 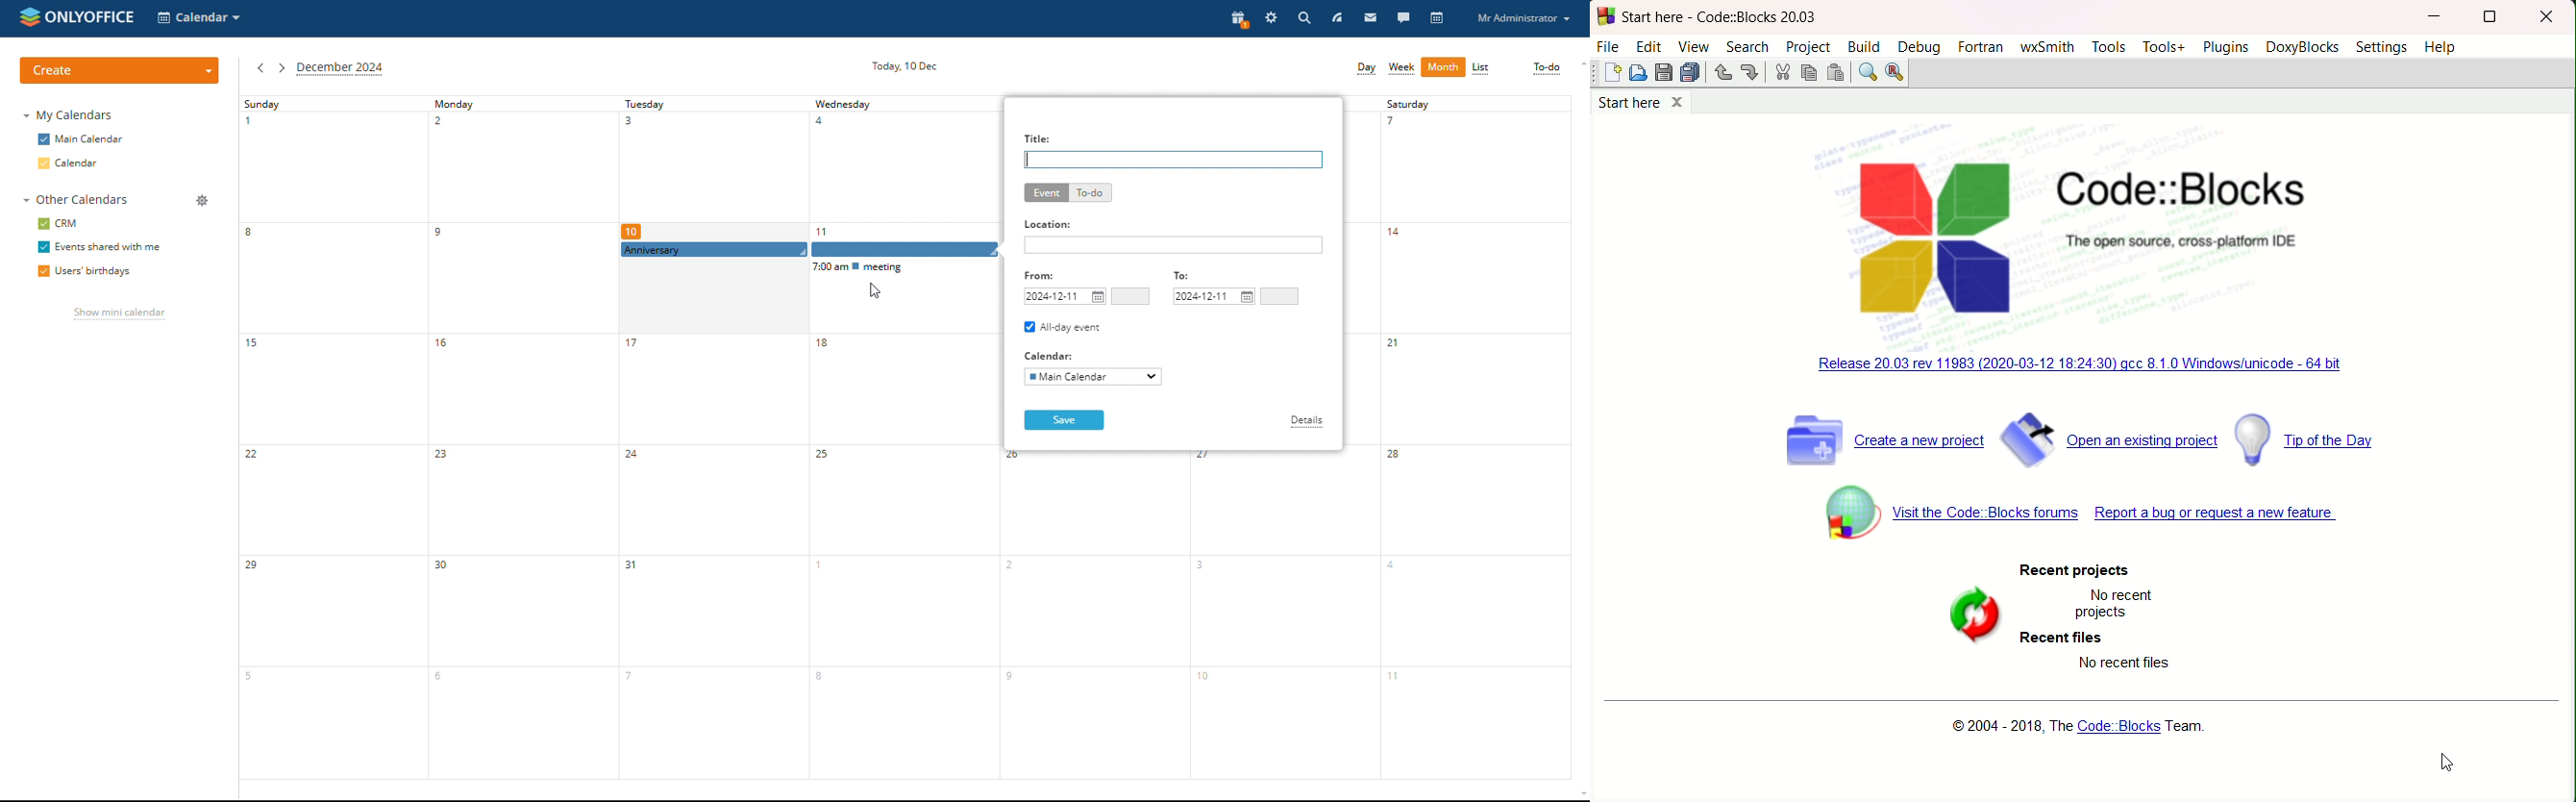 I want to click on end date, so click(x=1215, y=297).